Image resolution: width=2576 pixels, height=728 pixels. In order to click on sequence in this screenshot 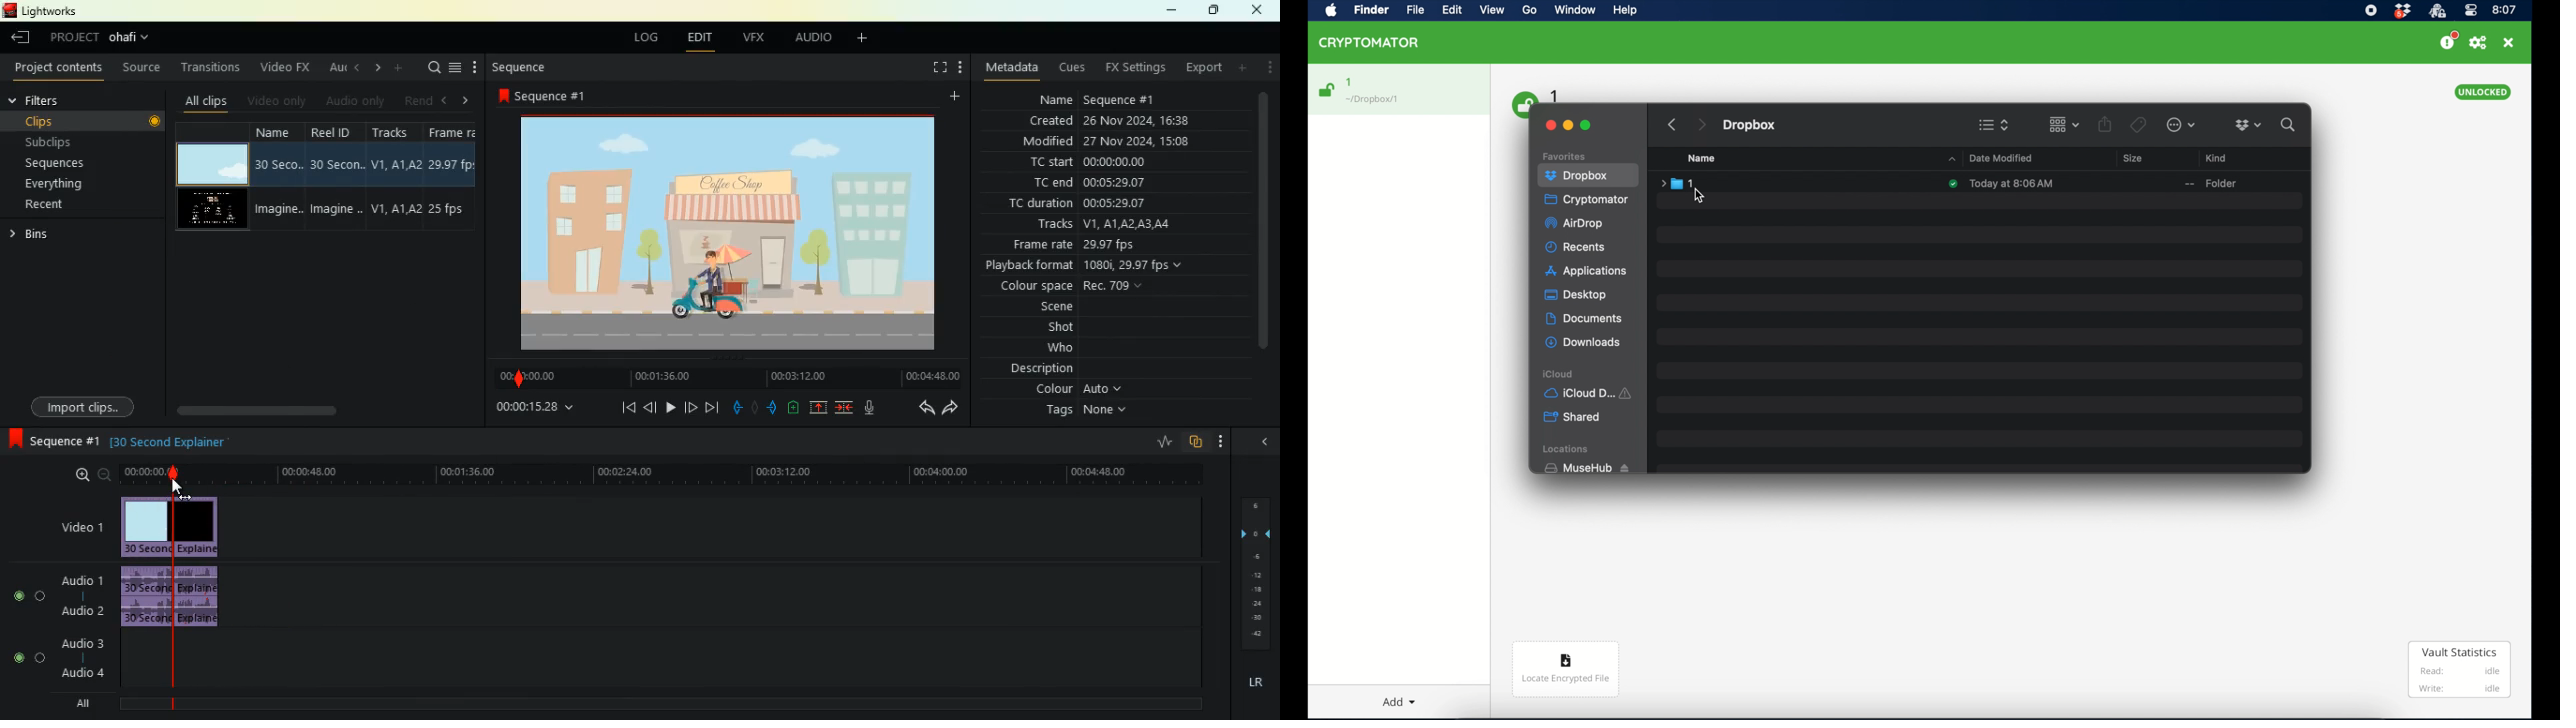, I will do `click(543, 95)`.